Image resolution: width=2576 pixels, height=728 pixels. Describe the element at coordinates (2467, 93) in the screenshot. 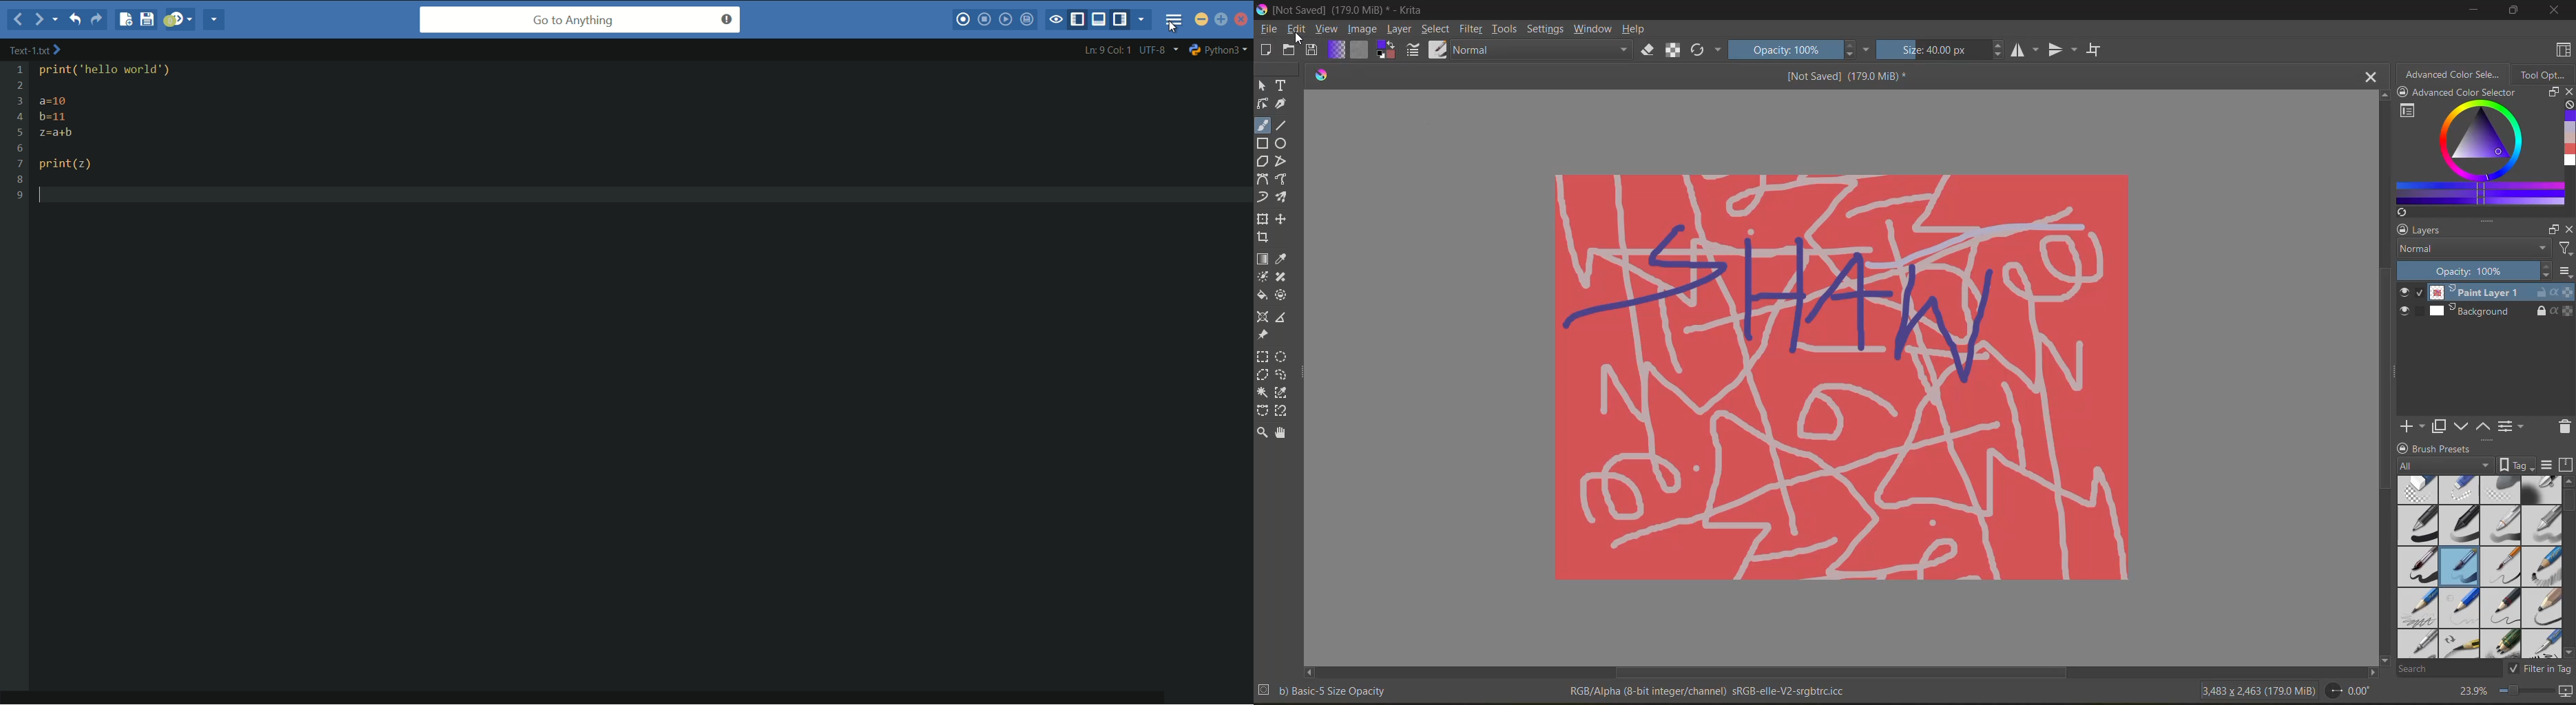

I see `Advanced color selector` at that location.